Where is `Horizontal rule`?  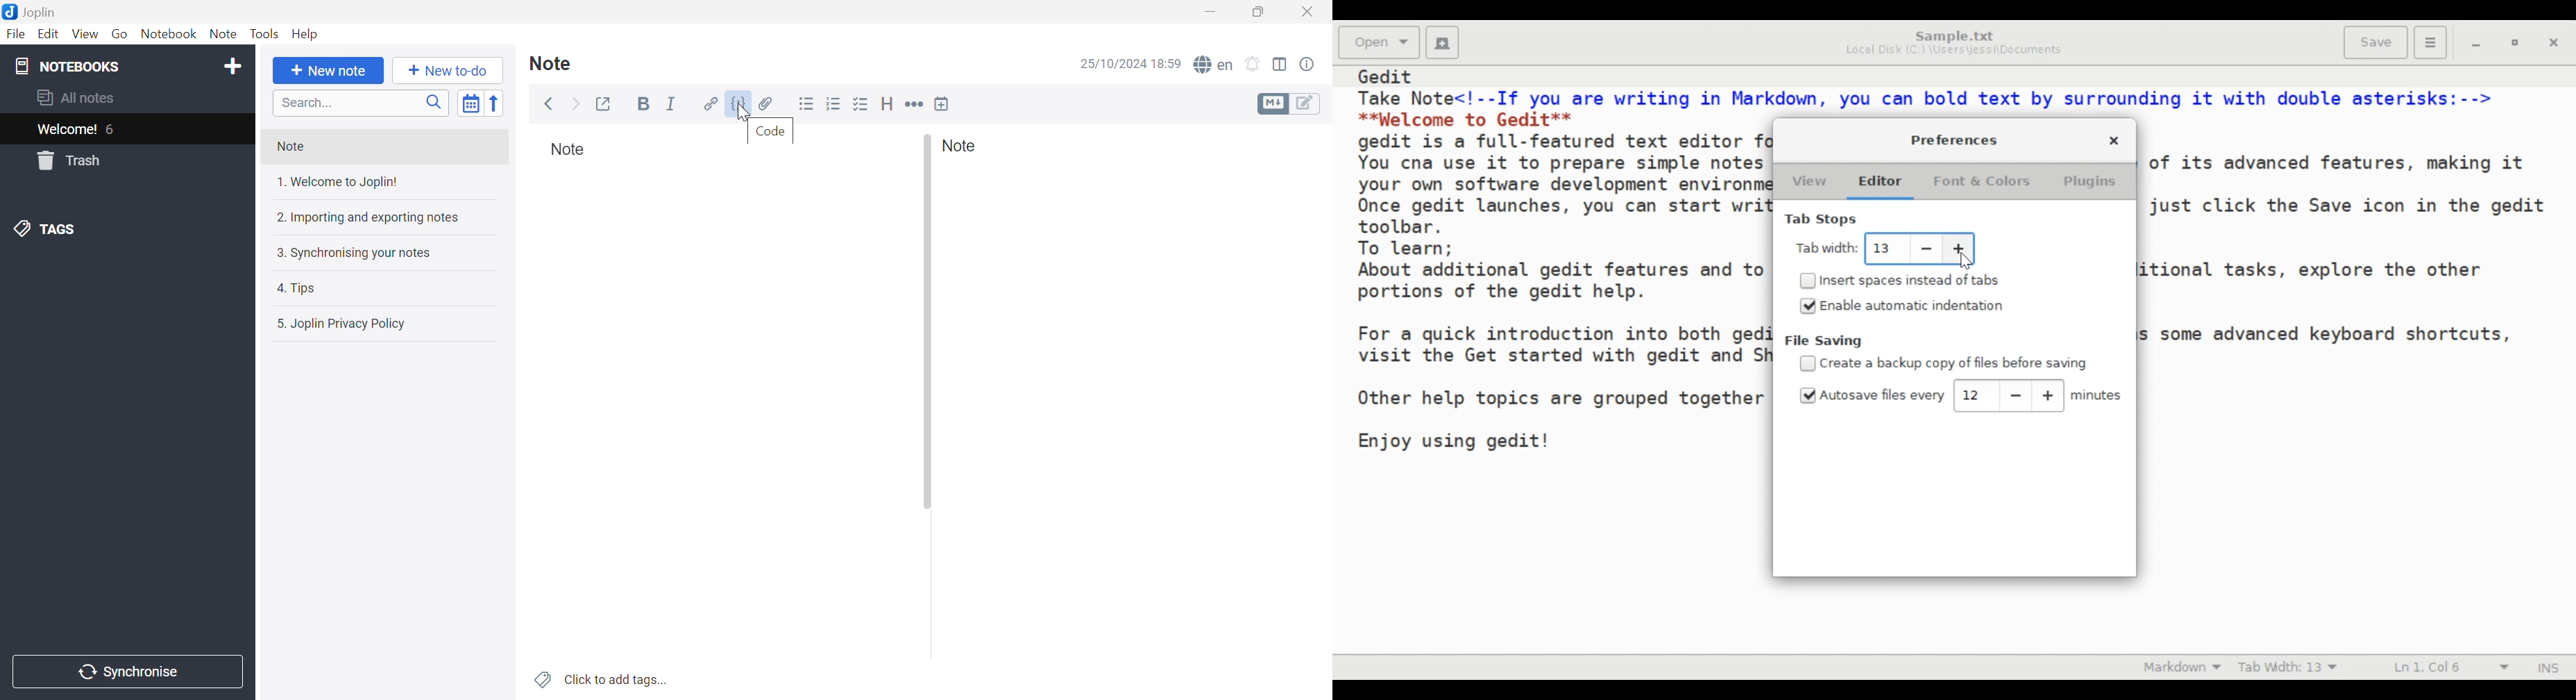
Horizontal rule is located at coordinates (914, 106).